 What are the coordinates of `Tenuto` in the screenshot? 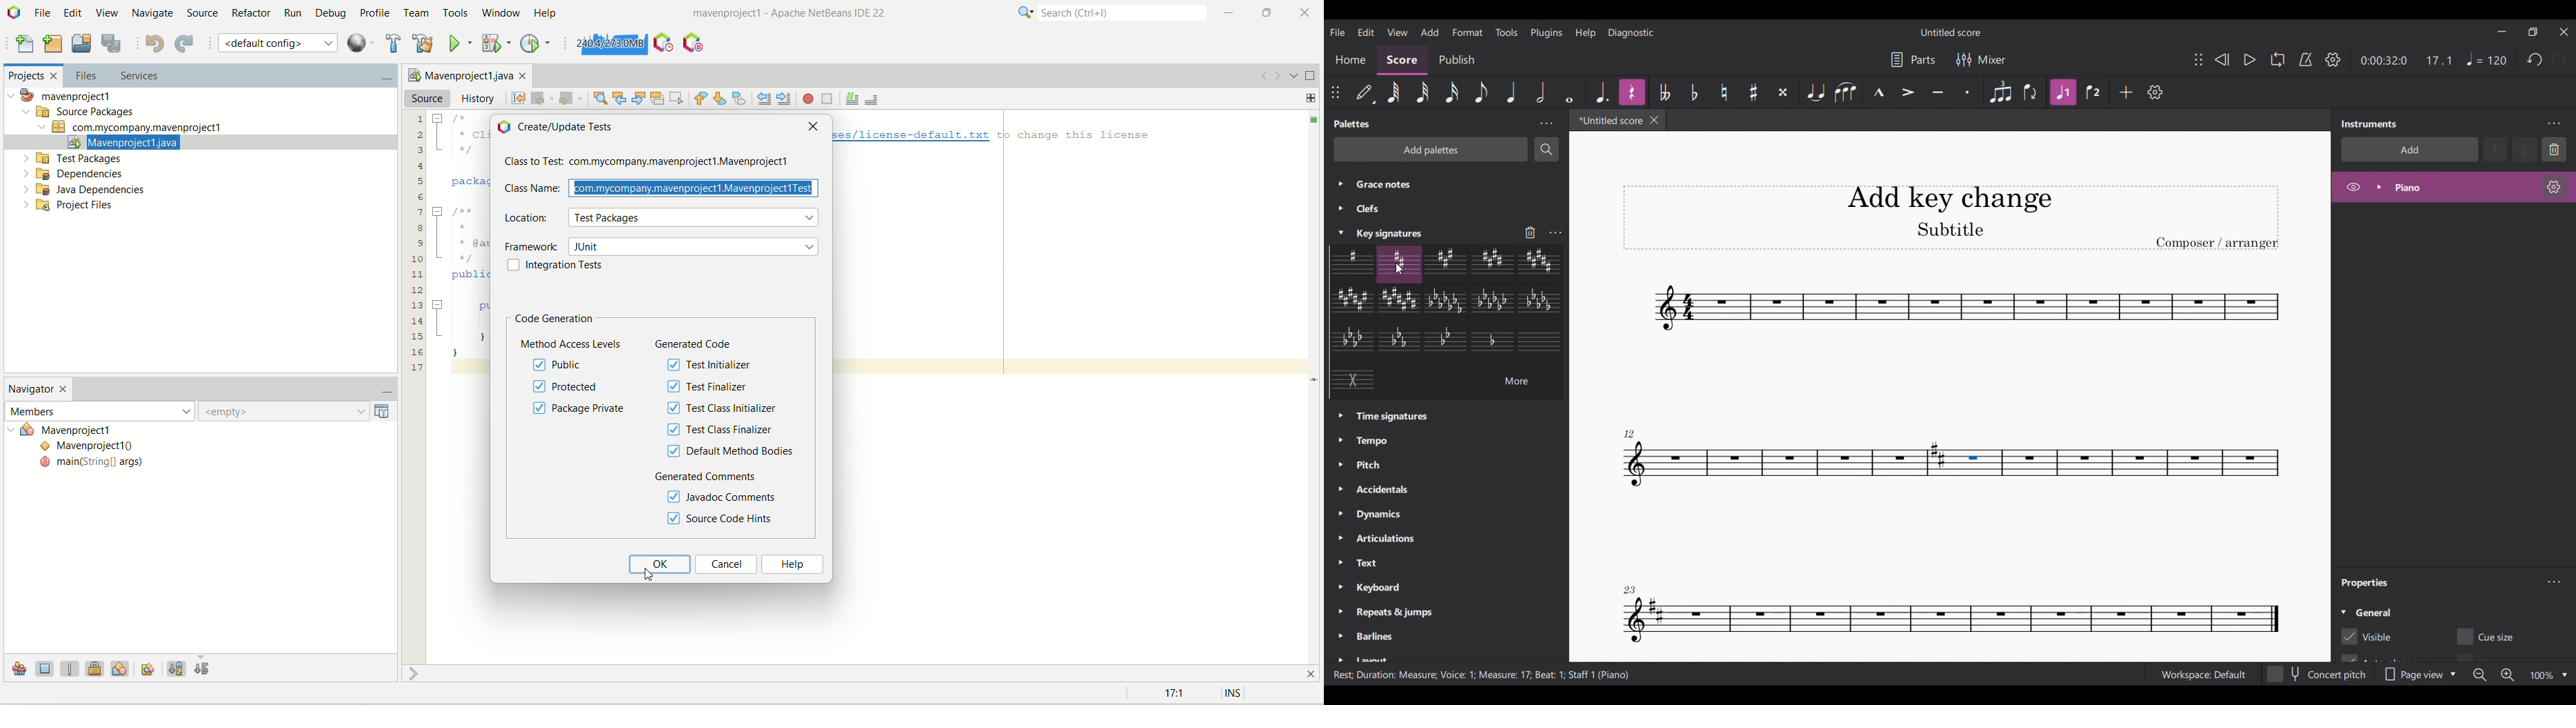 It's located at (1938, 91).